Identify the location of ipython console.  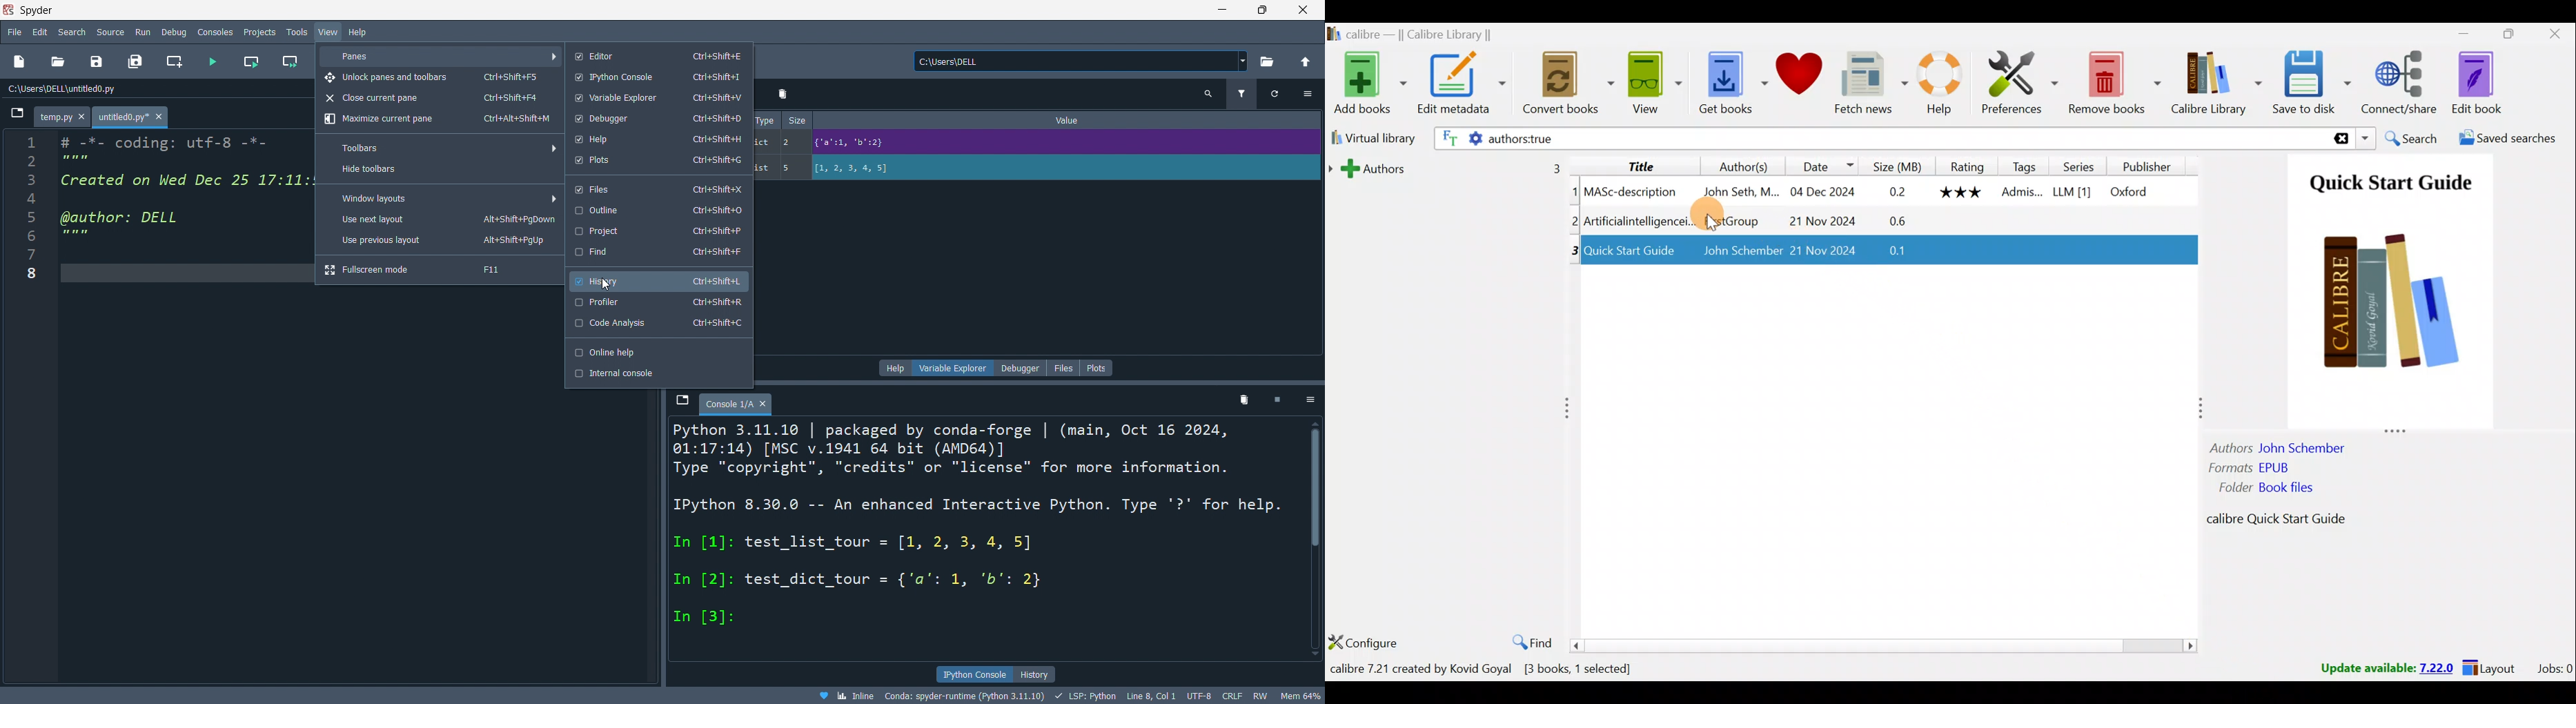
(658, 78).